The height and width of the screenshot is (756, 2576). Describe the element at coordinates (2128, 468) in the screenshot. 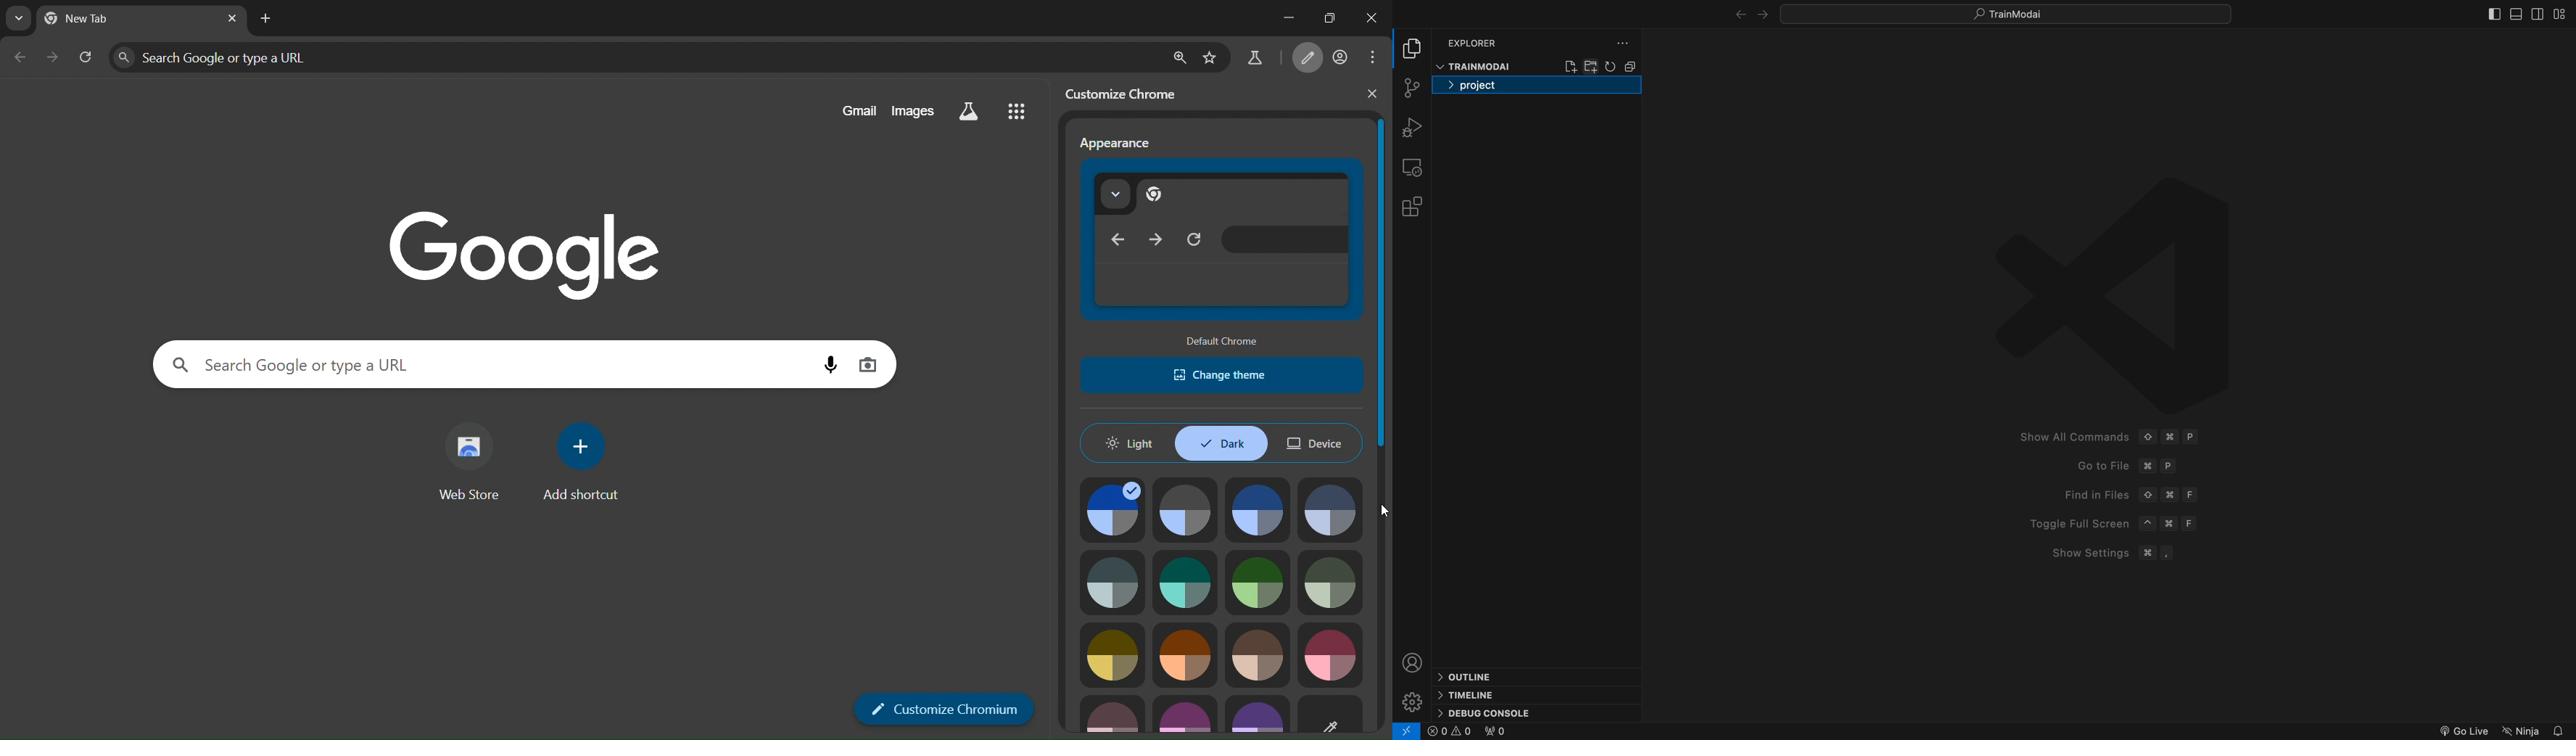

I see `Go to file` at that location.